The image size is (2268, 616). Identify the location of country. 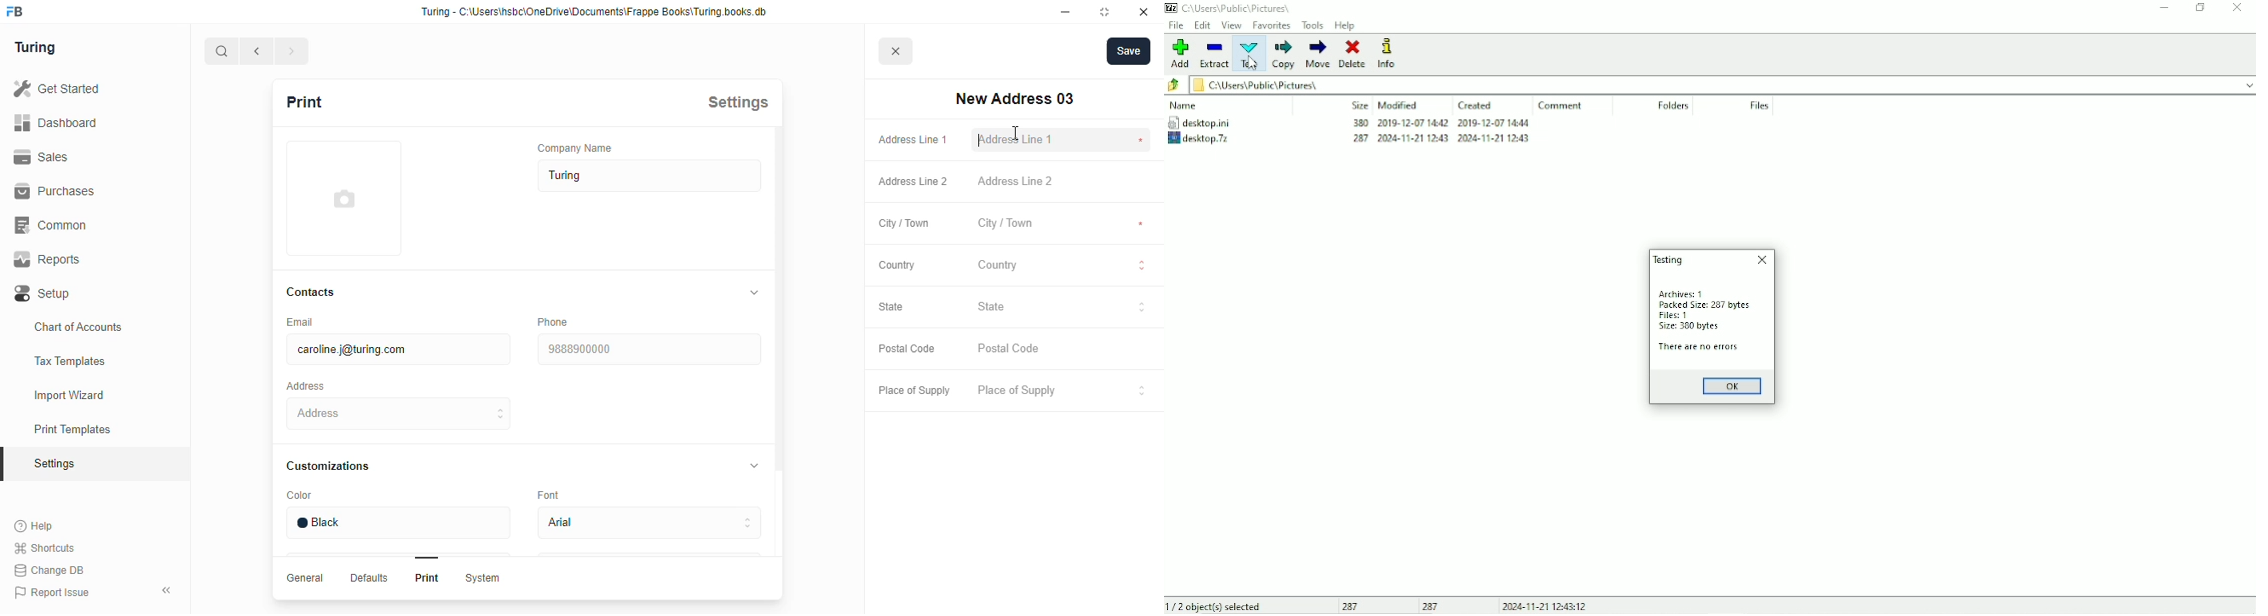
(898, 265).